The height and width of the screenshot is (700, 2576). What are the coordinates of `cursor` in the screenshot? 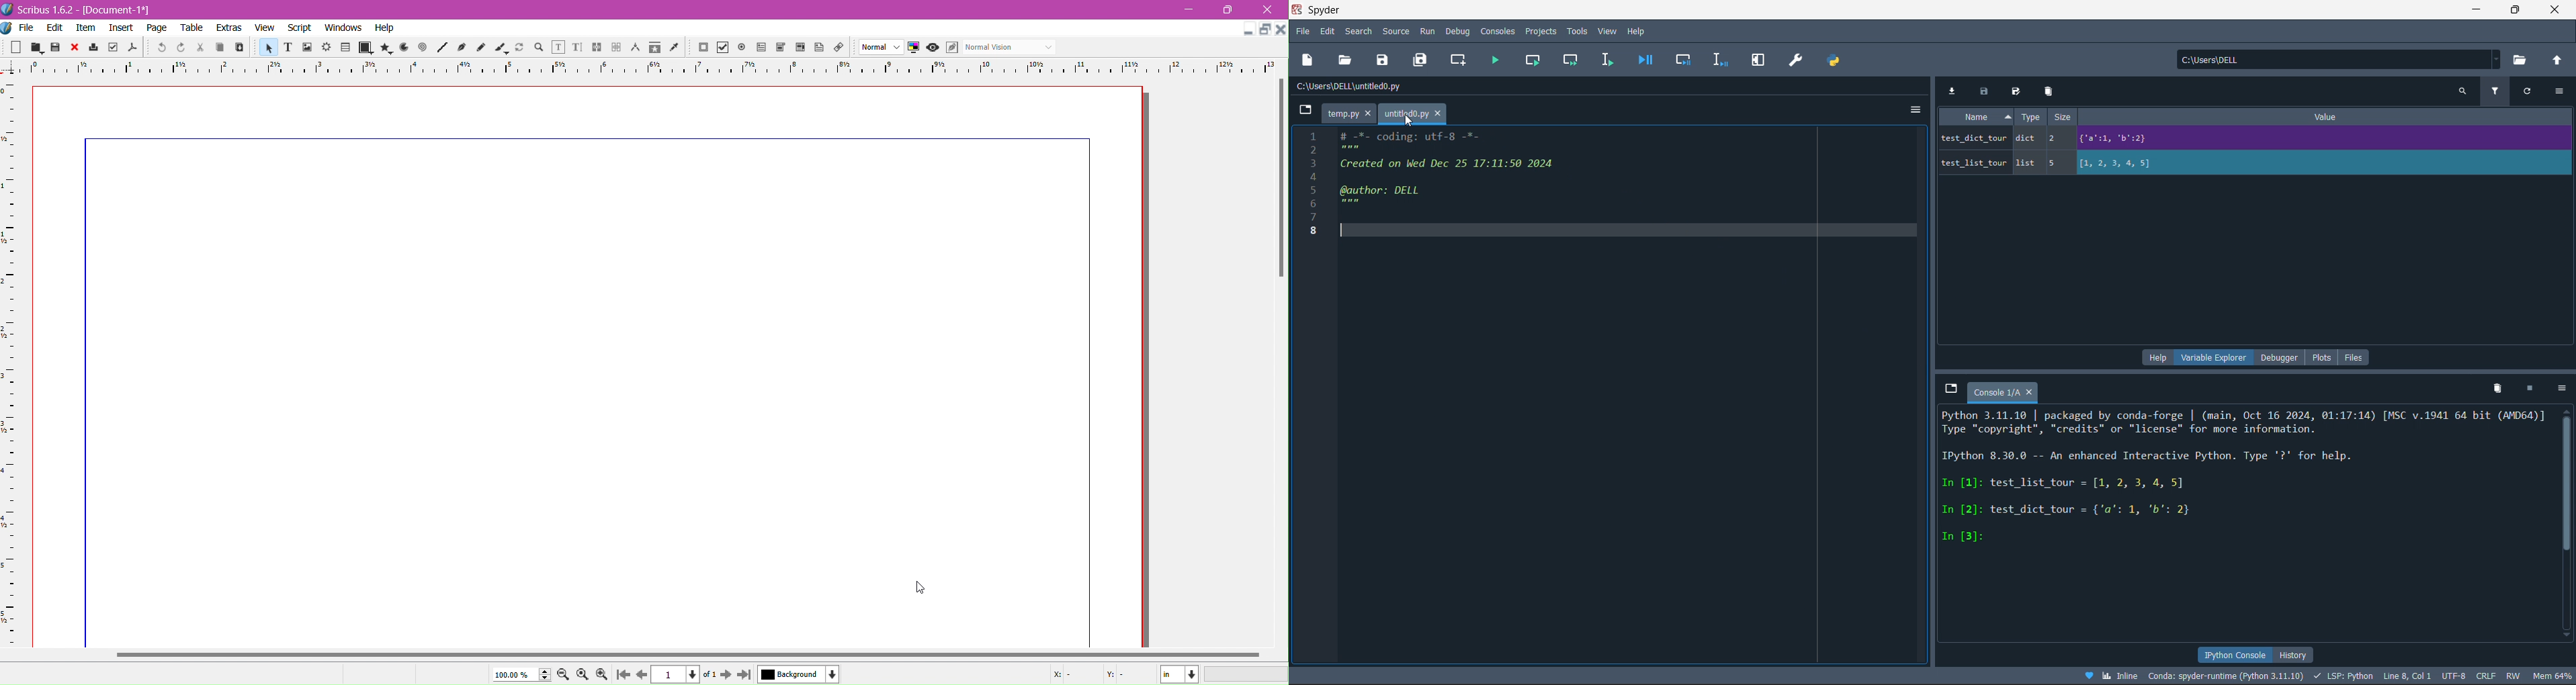 It's located at (1410, 125).